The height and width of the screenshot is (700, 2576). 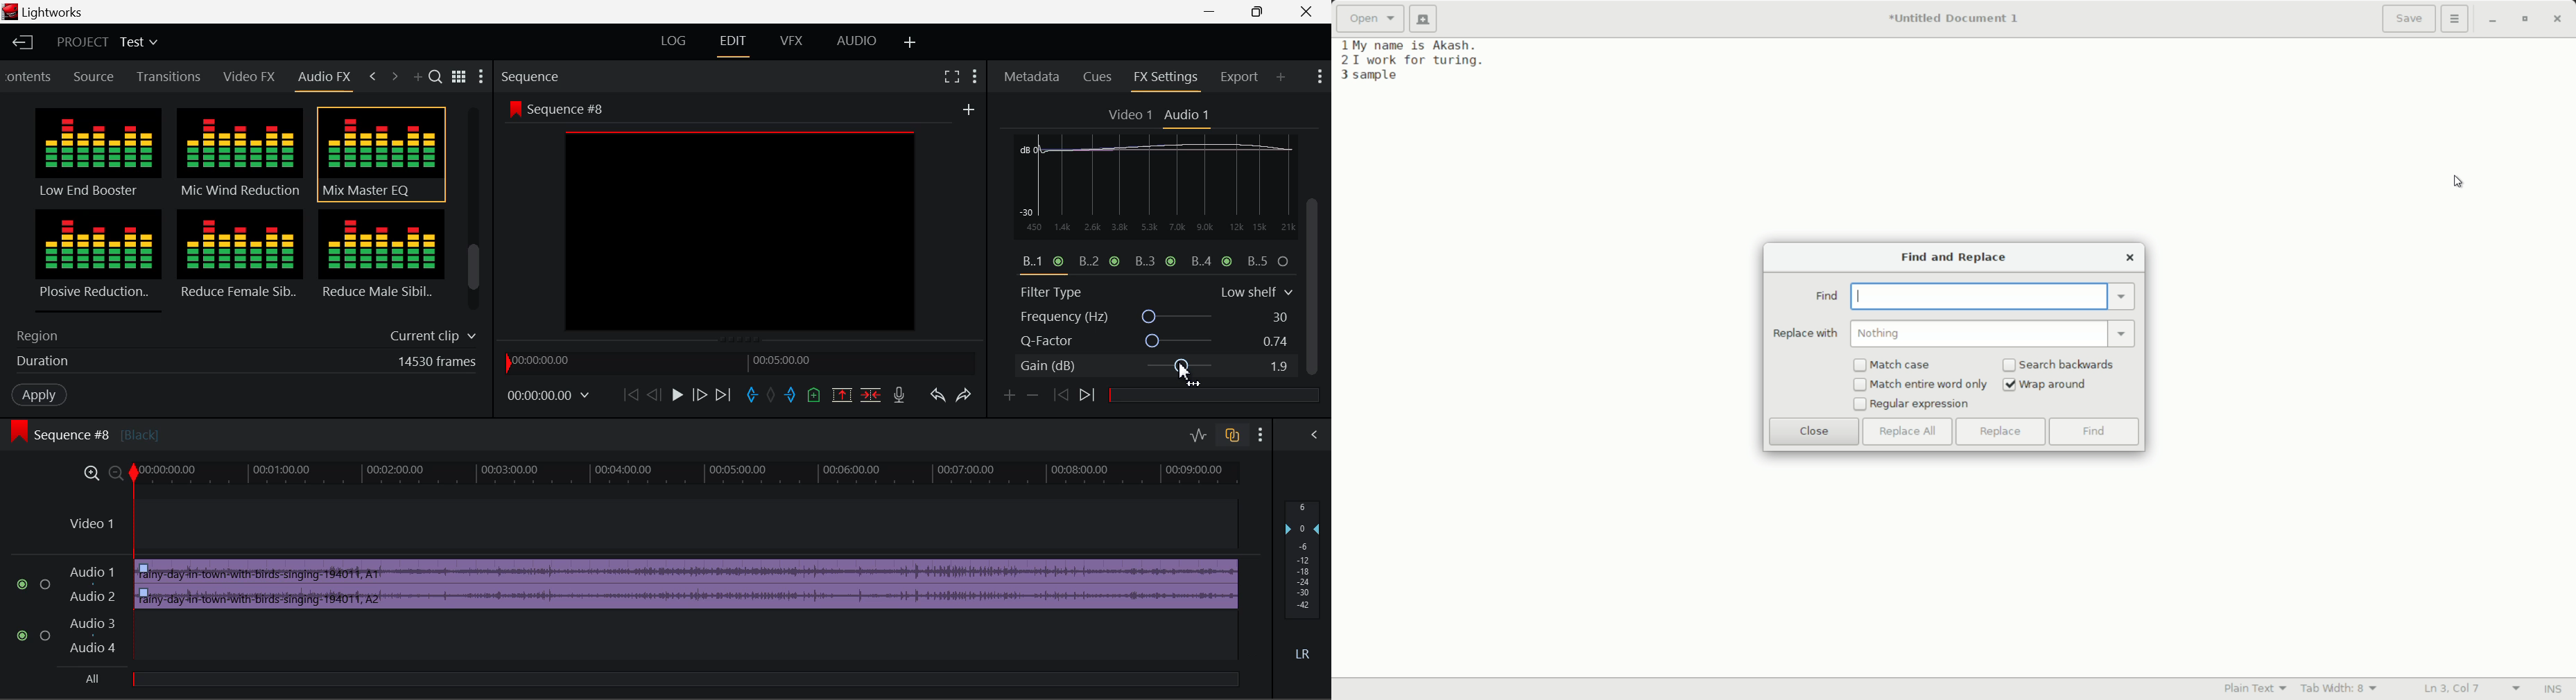 I want to click on Undo, so click(x=940, y=399).